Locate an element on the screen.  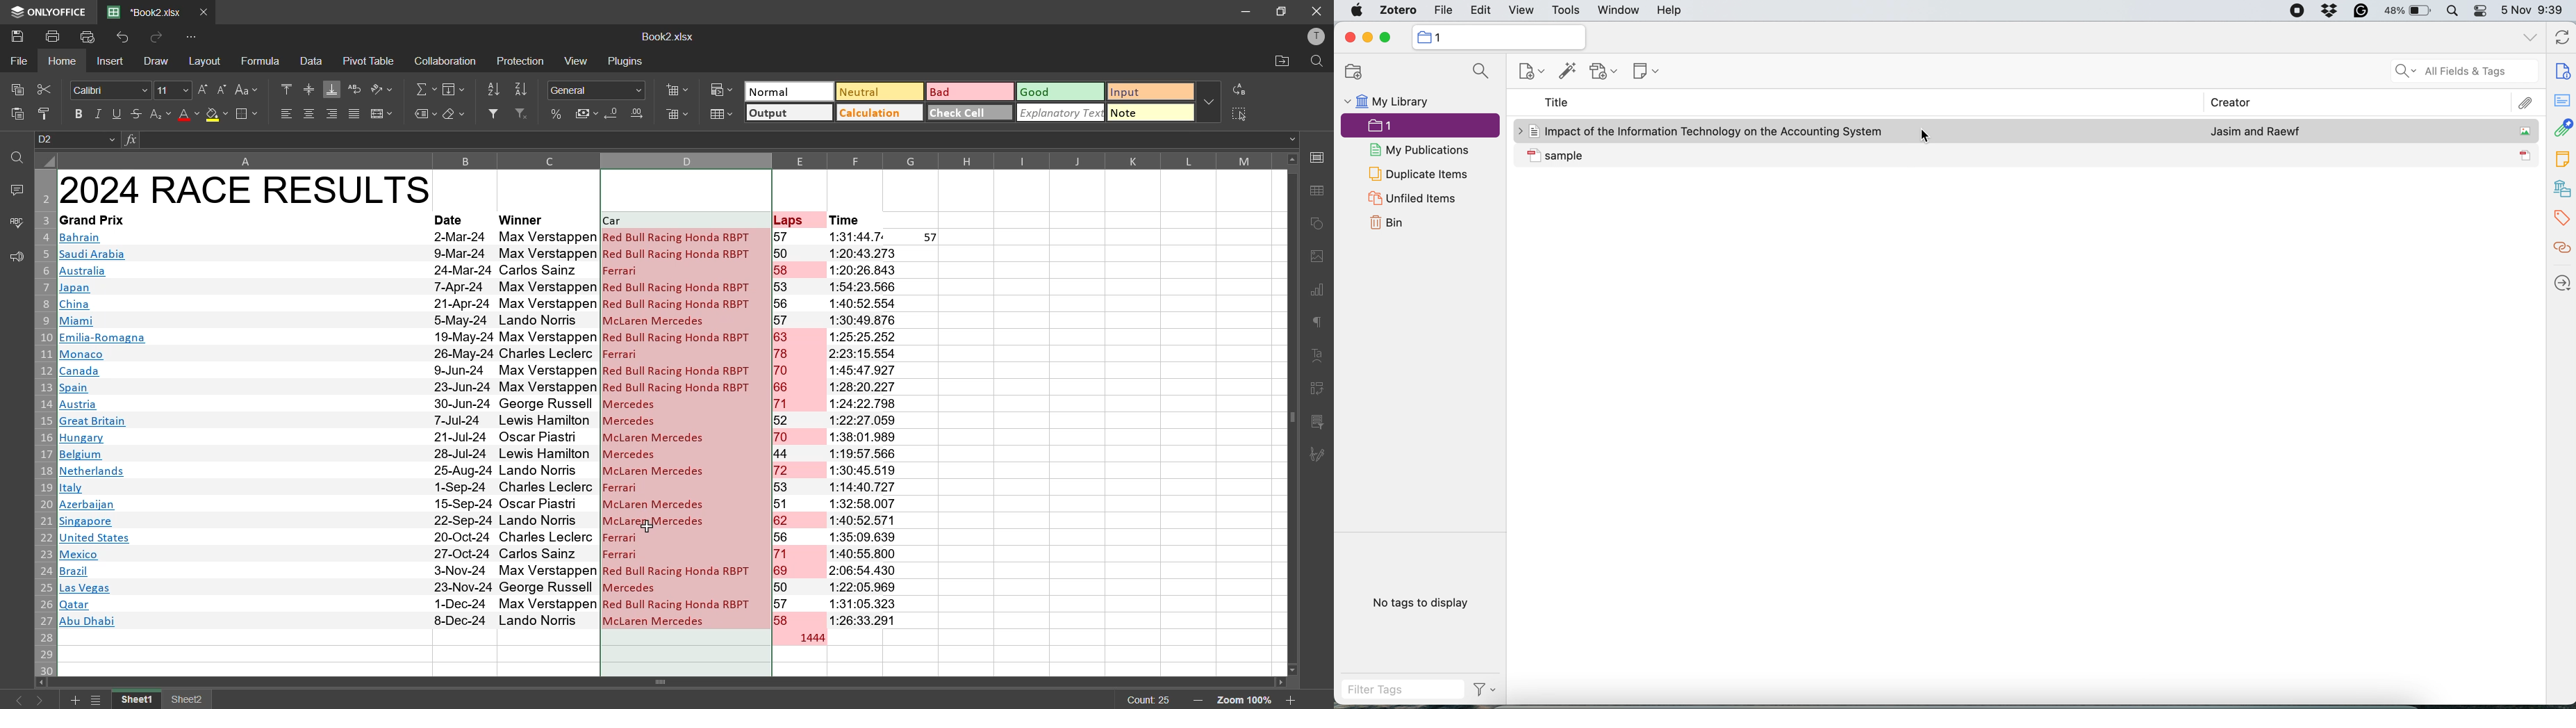
copy is located at coordinates (14, 86).